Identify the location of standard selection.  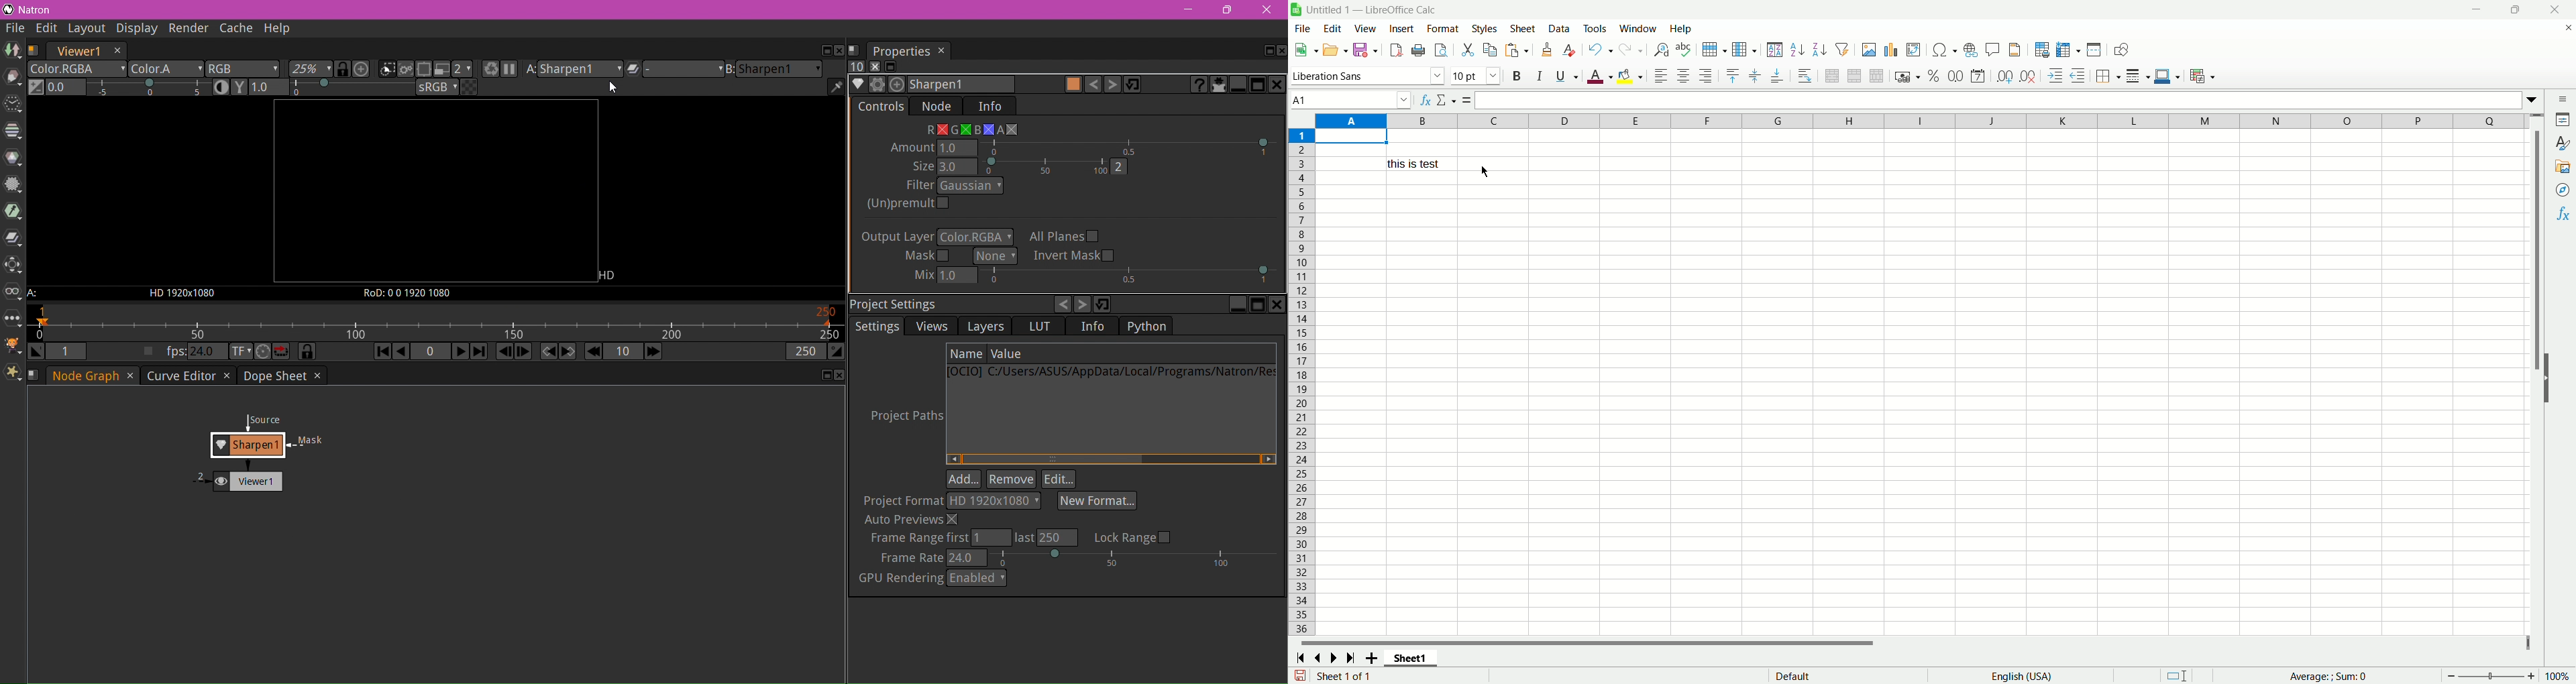
(2178, 675).